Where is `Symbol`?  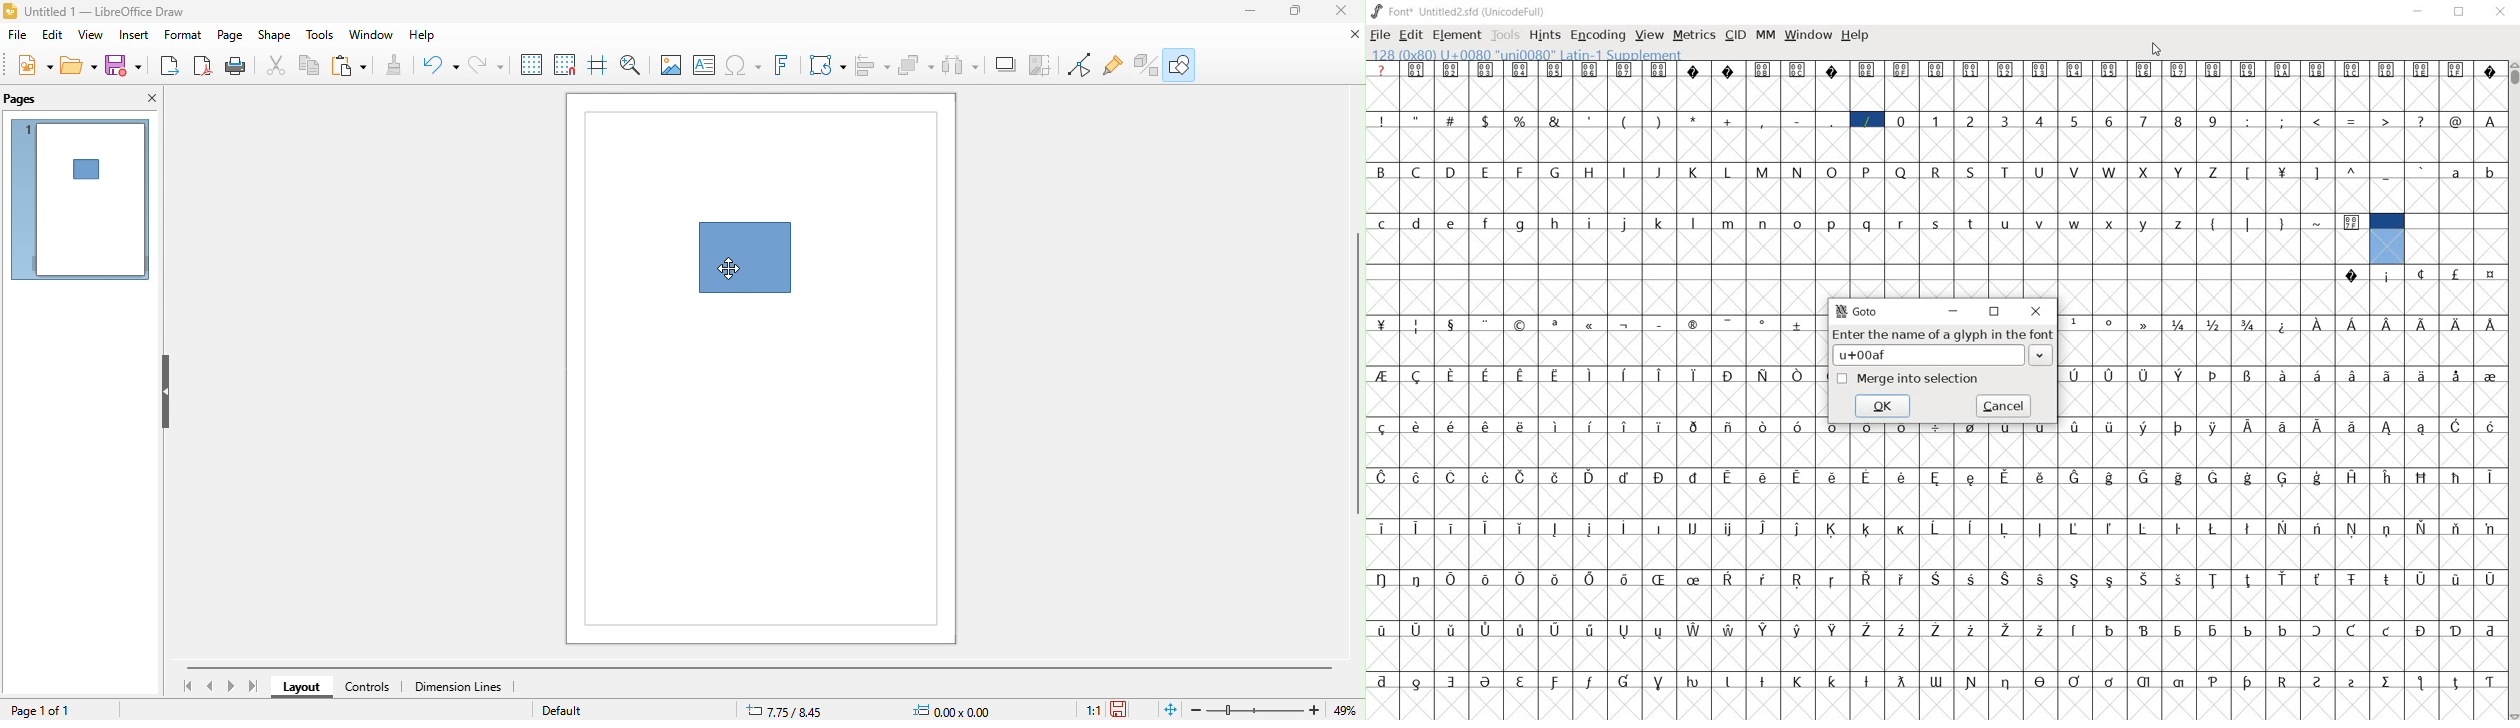 Symbol is located at coordinates (1800, 680).